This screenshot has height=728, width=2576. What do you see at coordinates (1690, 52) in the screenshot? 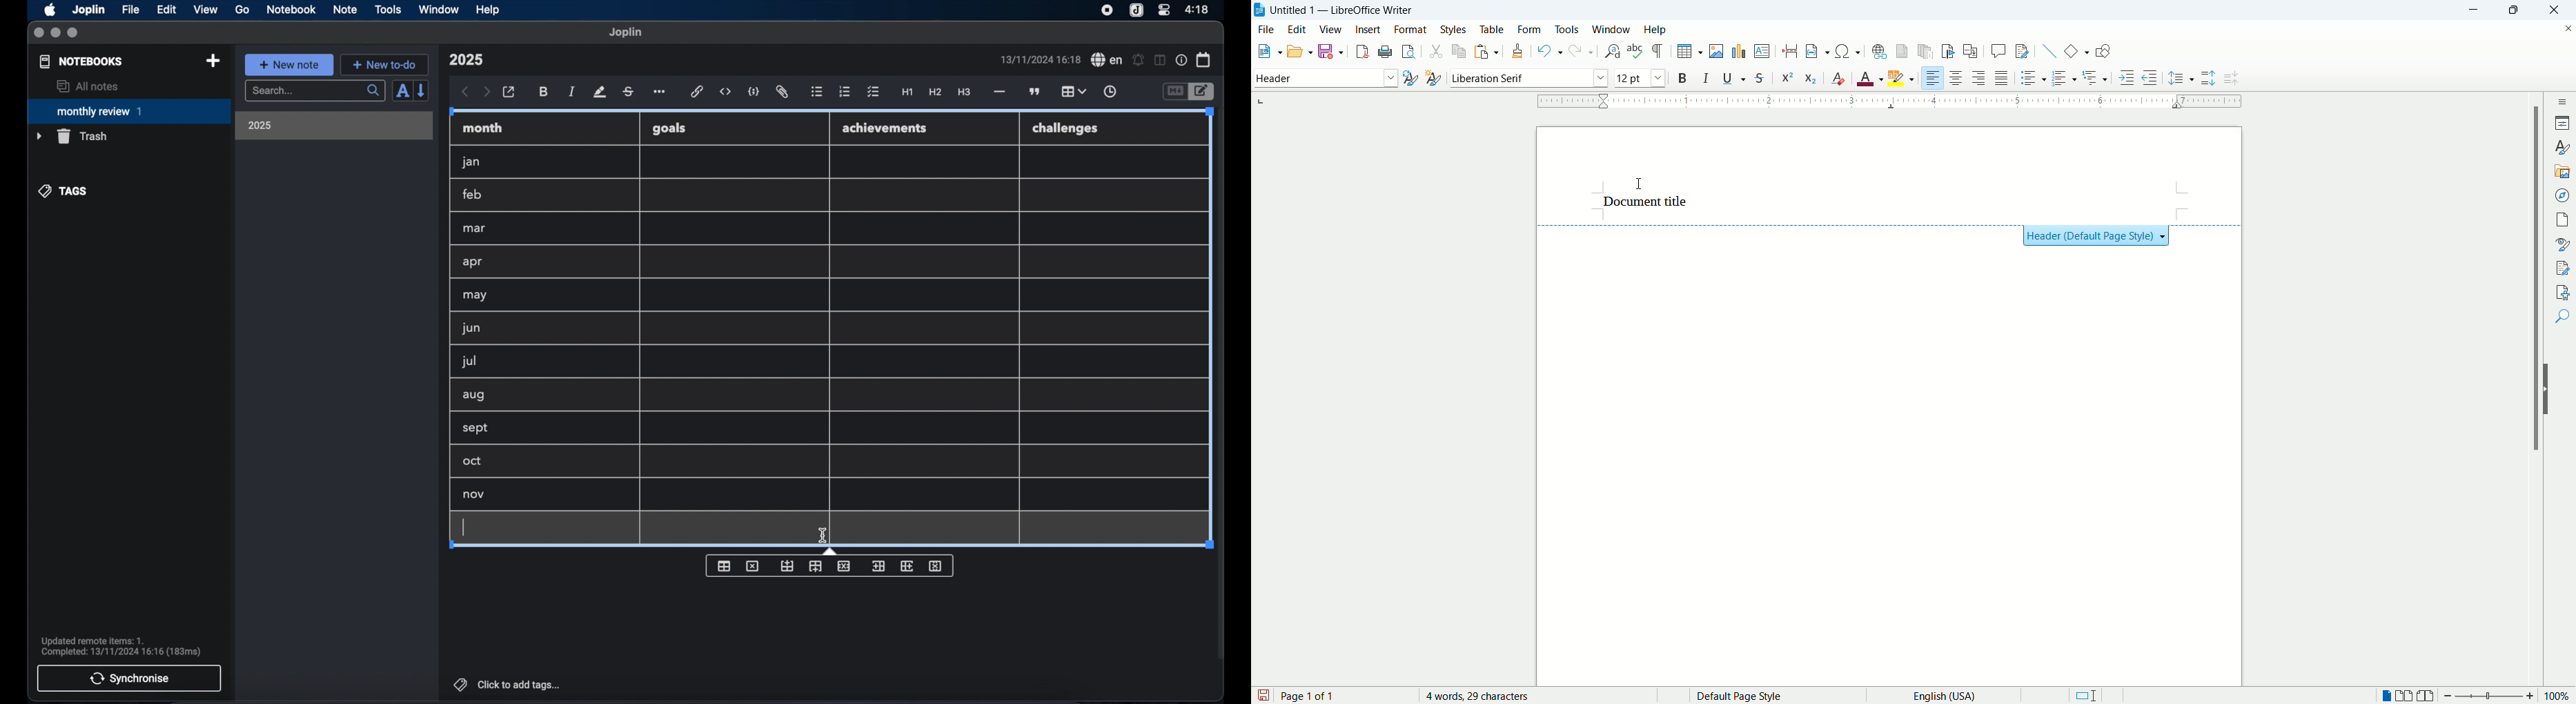
I see `insert table` at bounding box center [1690, 52].